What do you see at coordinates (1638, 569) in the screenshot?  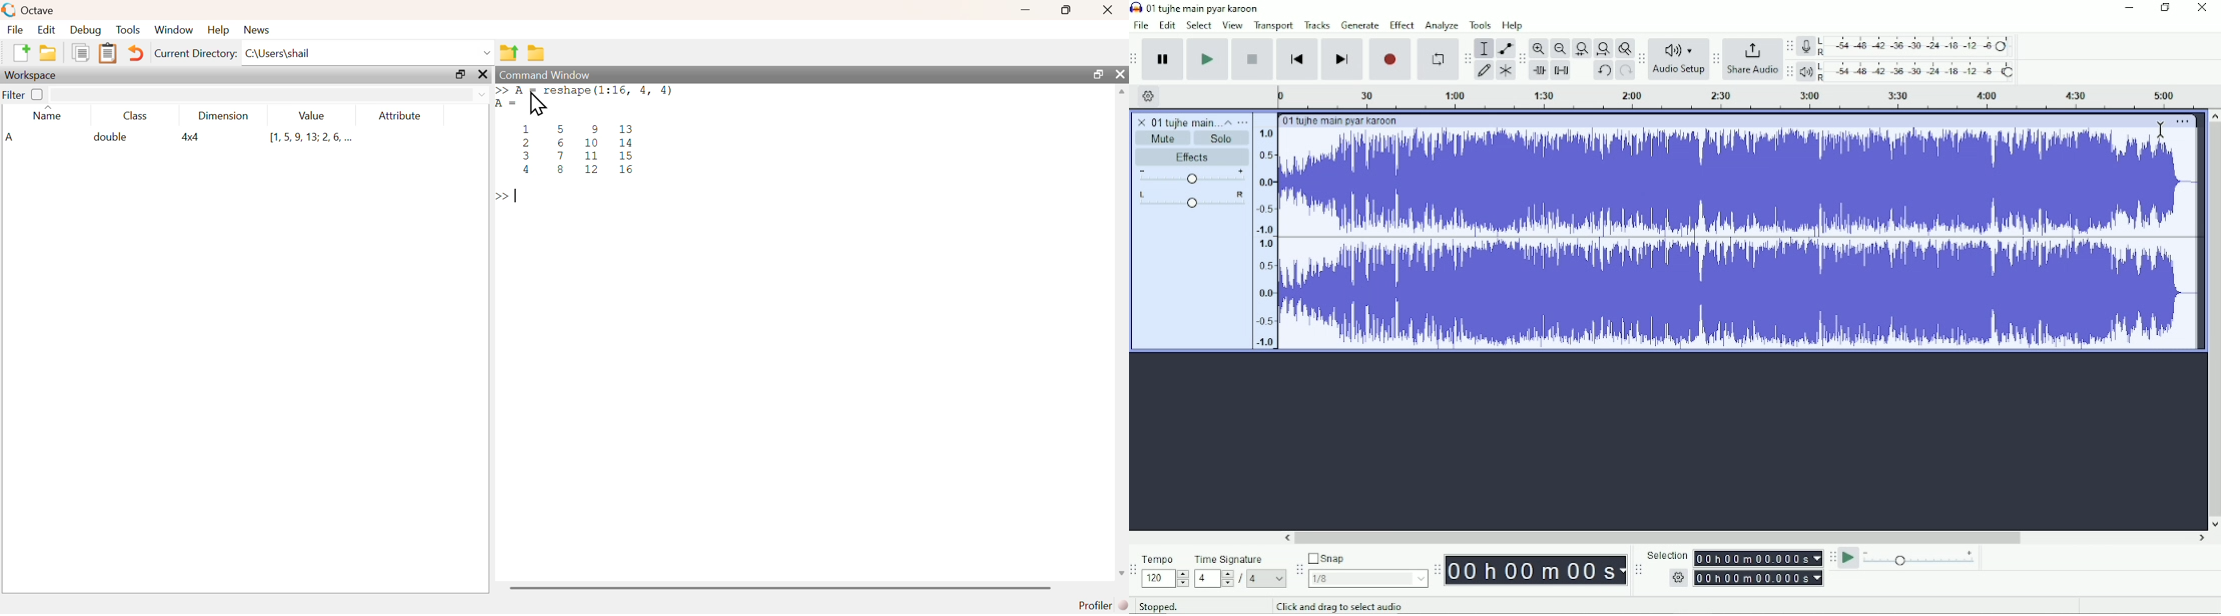 I see `Audacity selection toolbar` at bounding box center [1638, 569].